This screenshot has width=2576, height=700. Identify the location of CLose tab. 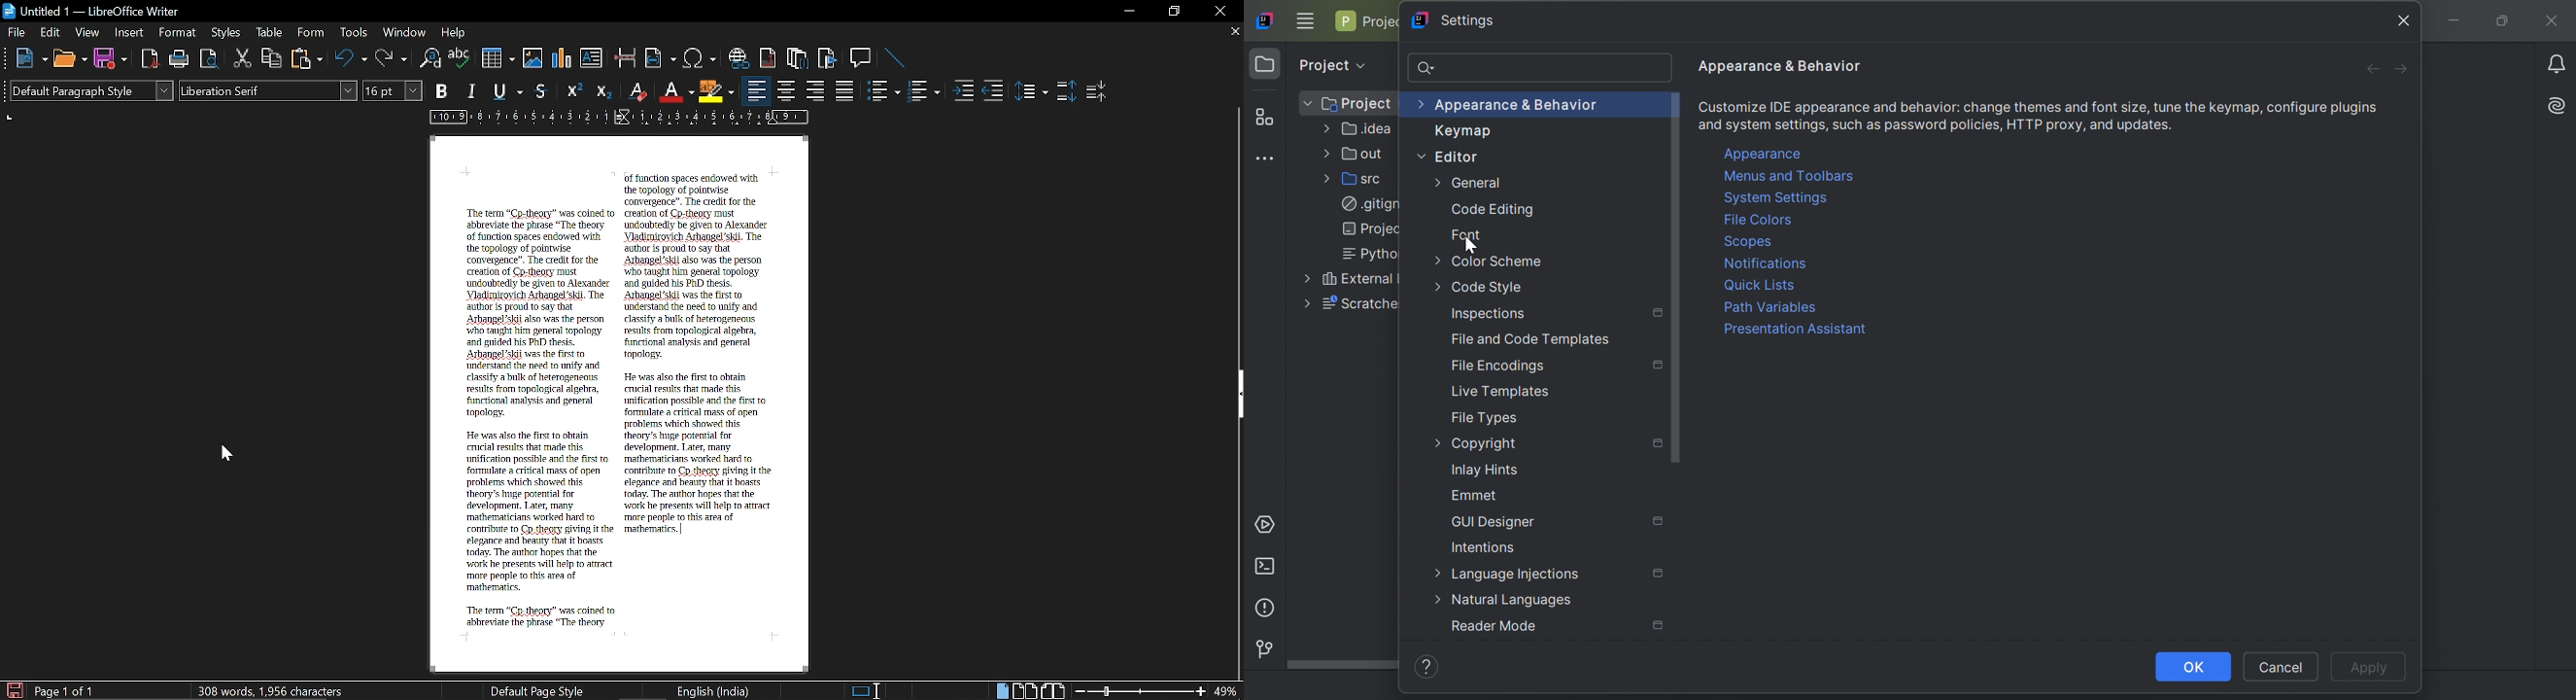
(1234, 31).